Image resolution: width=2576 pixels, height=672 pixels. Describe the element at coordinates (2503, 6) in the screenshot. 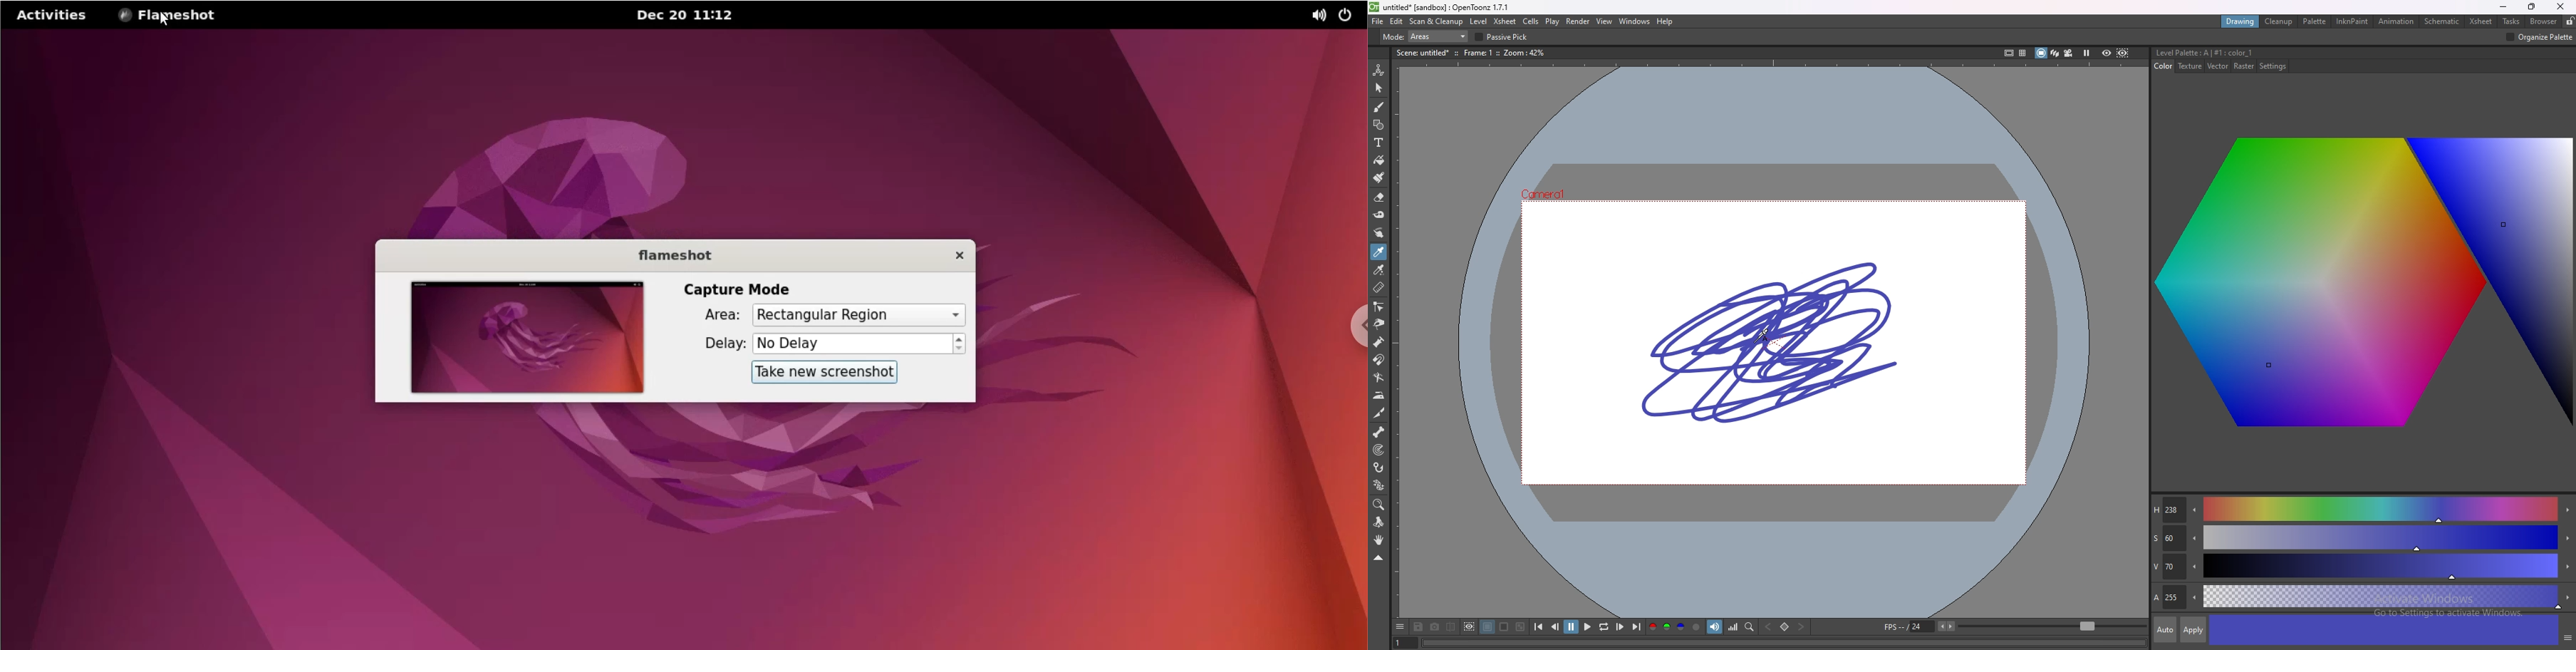

I see `minimize` at that location.